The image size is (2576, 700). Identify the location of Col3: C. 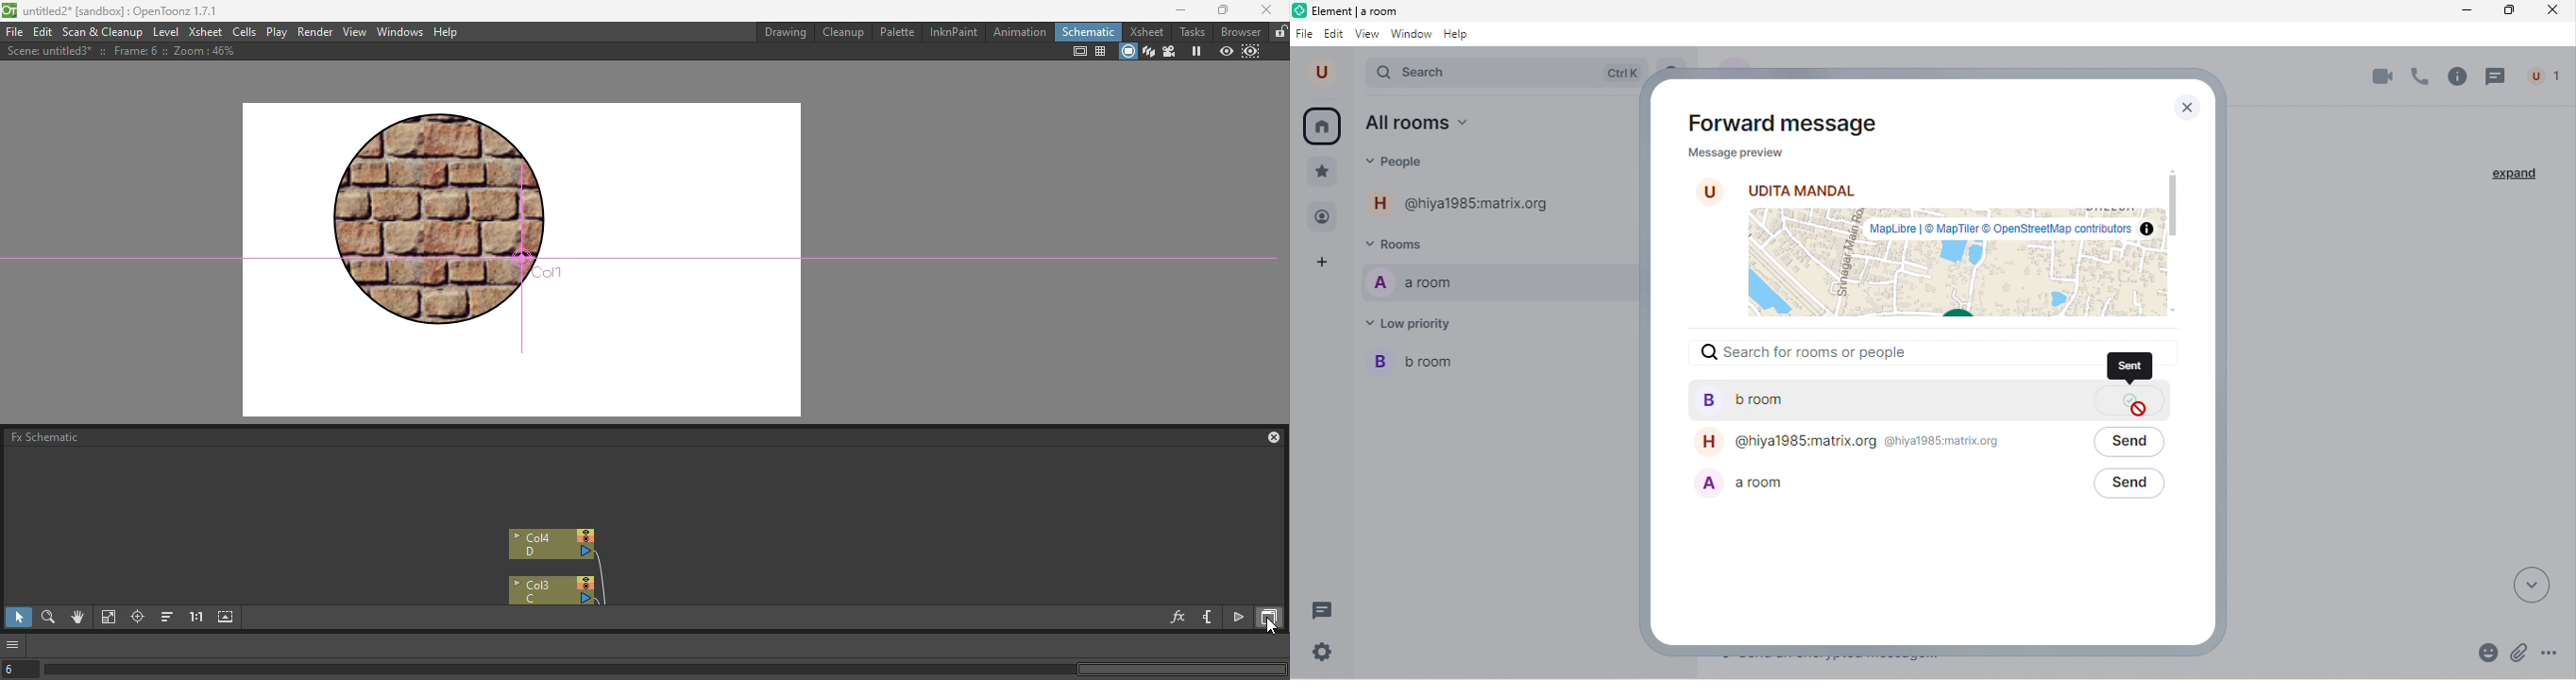
(550, 590).